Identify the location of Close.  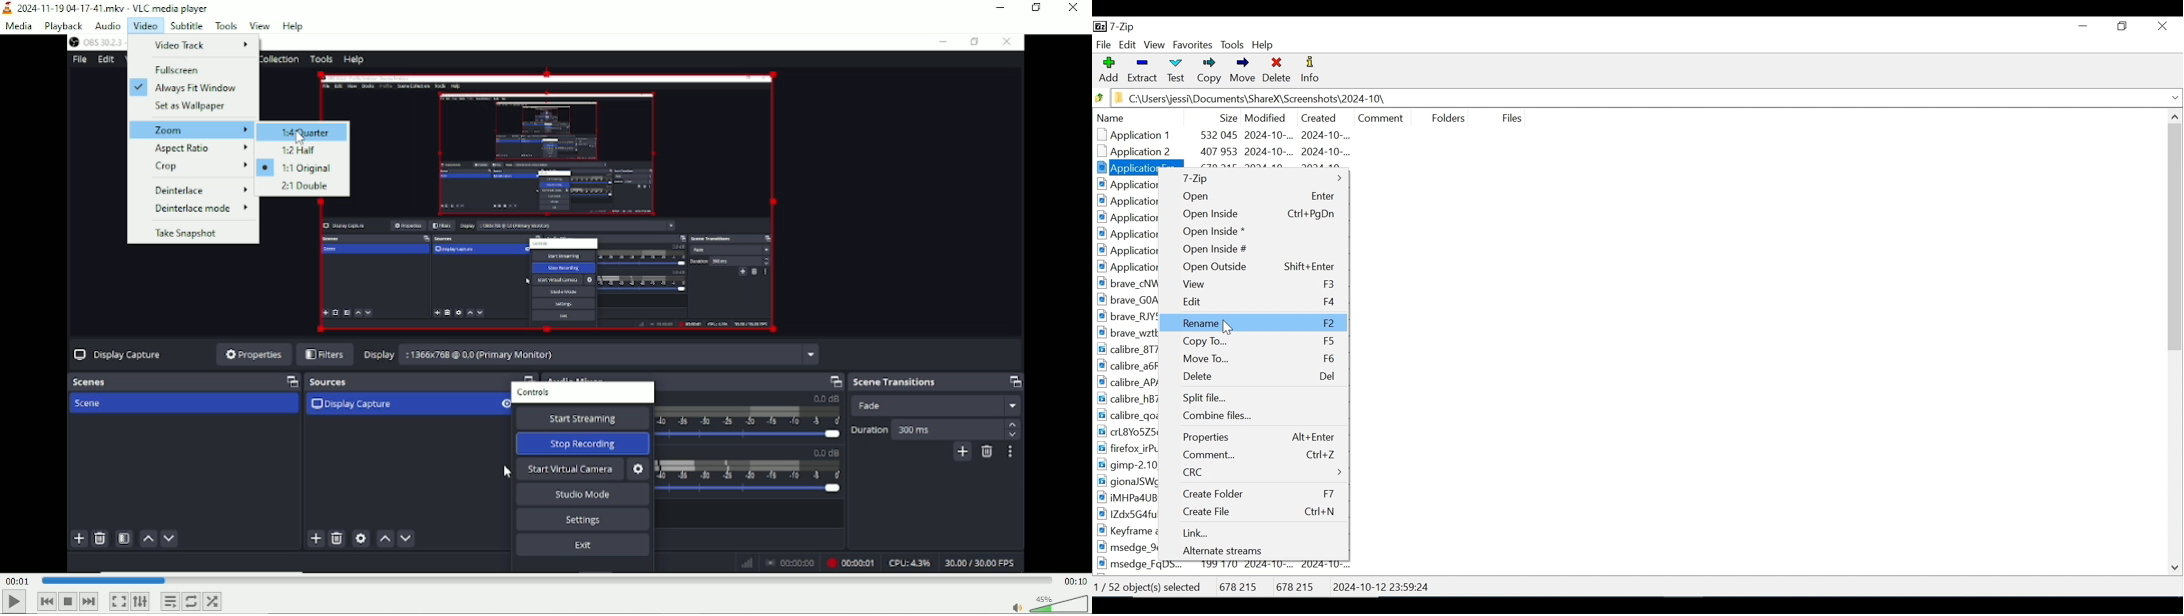
(2162, 26).